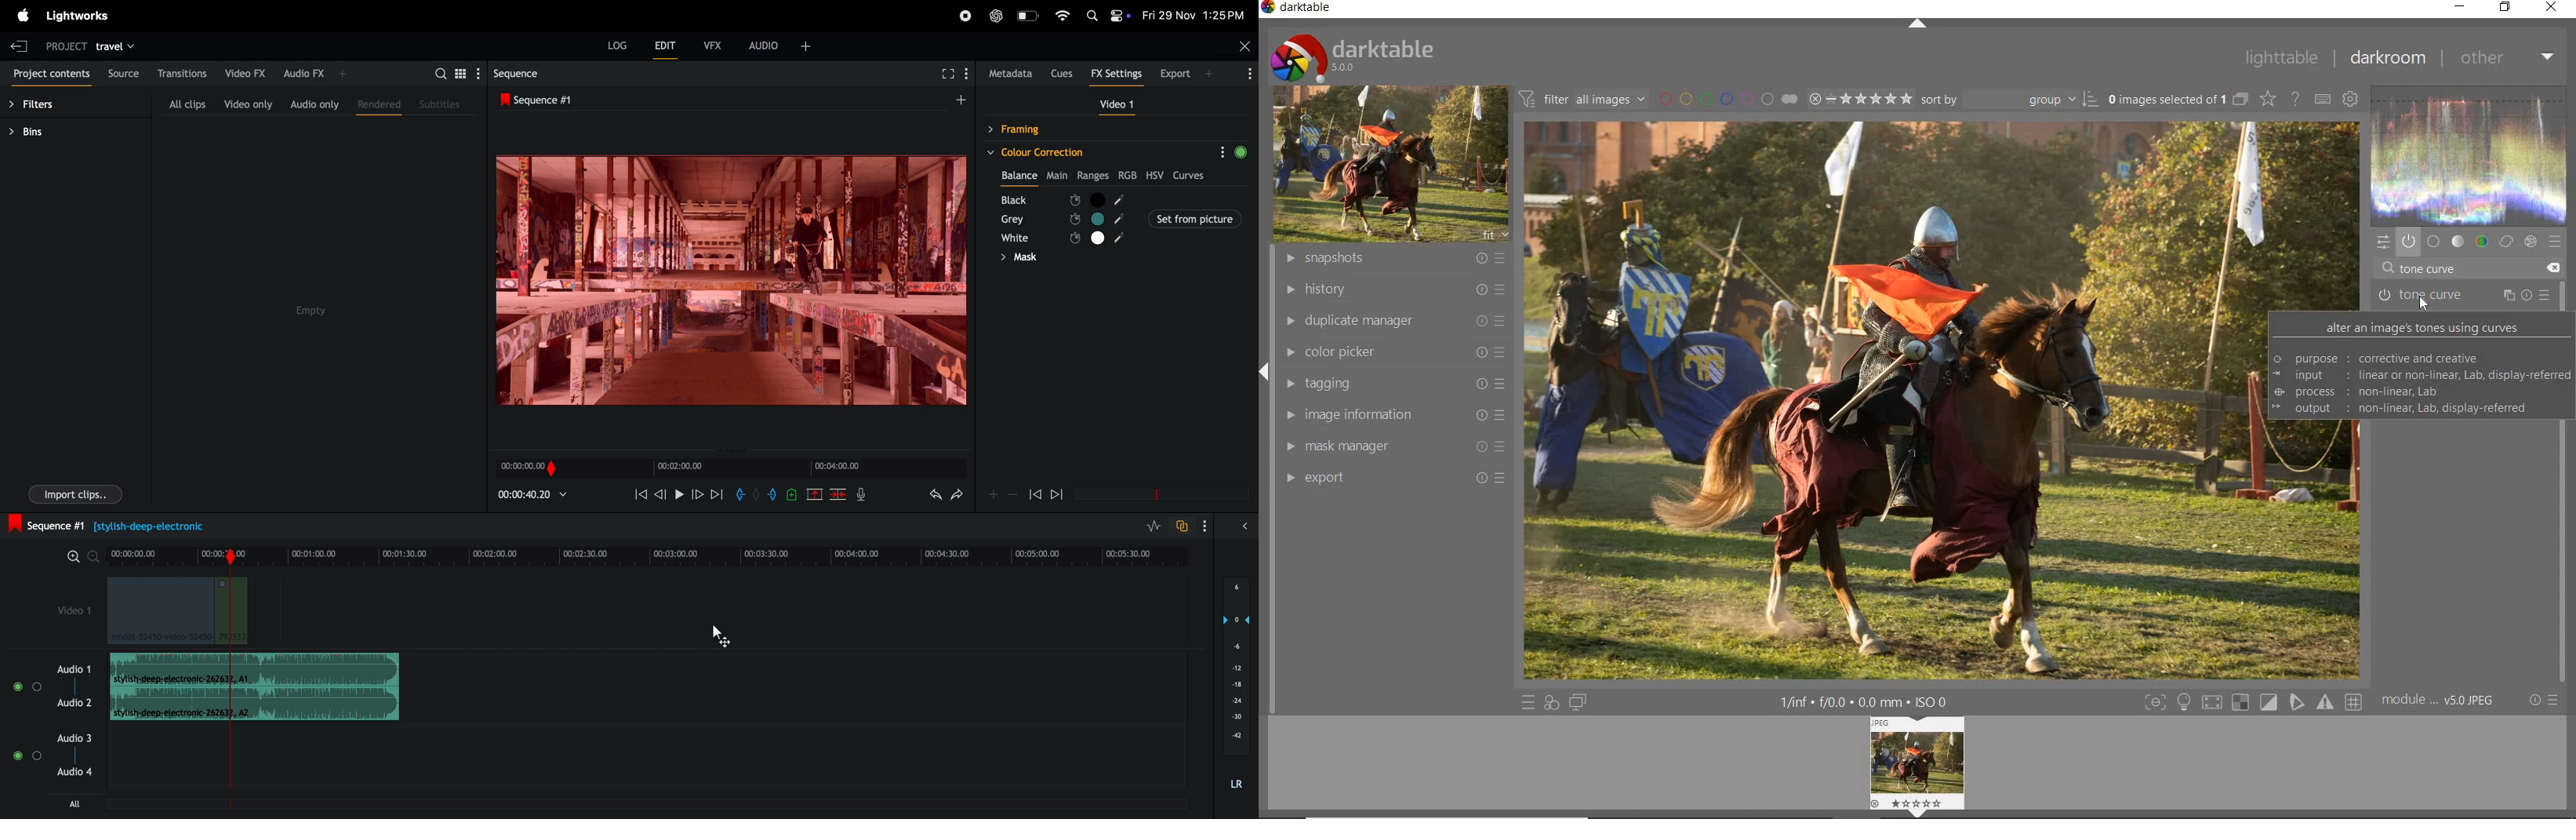 The image size is (2576, 840). Describe the element at coordinates (441, 103) in the screenshot. I see `subtitles` at that location.